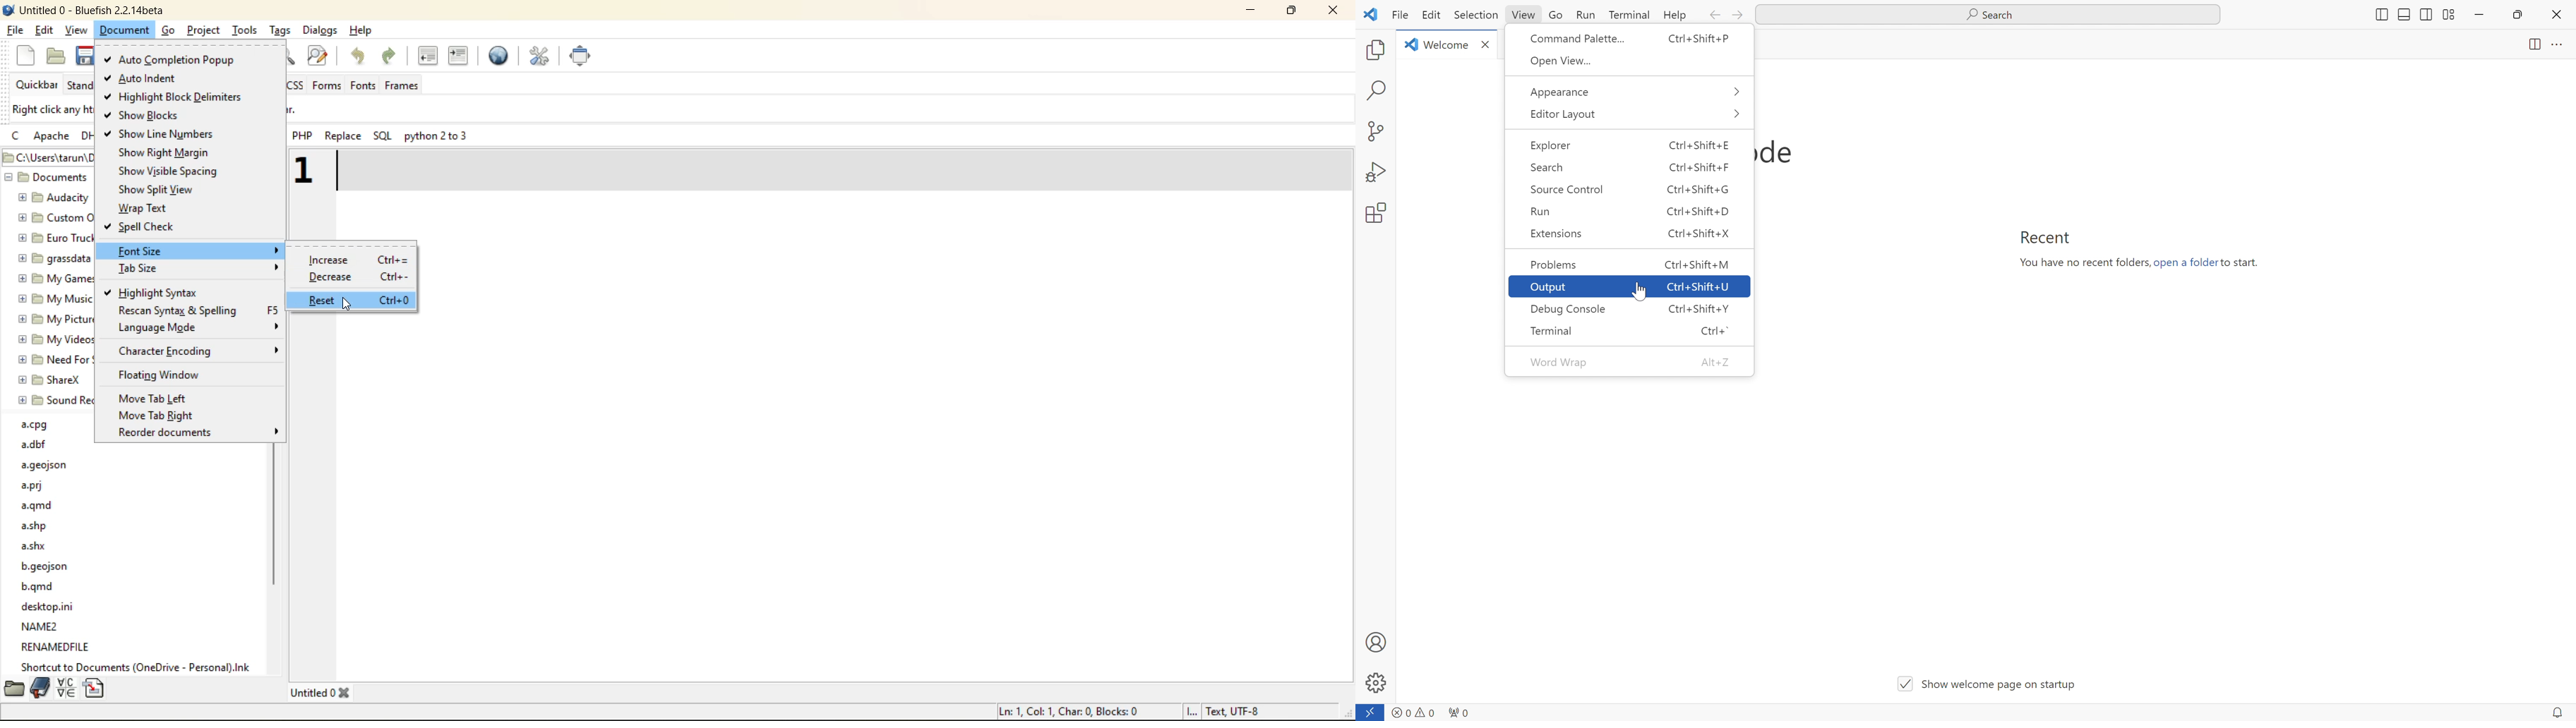 The image size is (2576, 728). Describe the element at coordinates (304, 134) in the screenshot. I see `php` at that location.